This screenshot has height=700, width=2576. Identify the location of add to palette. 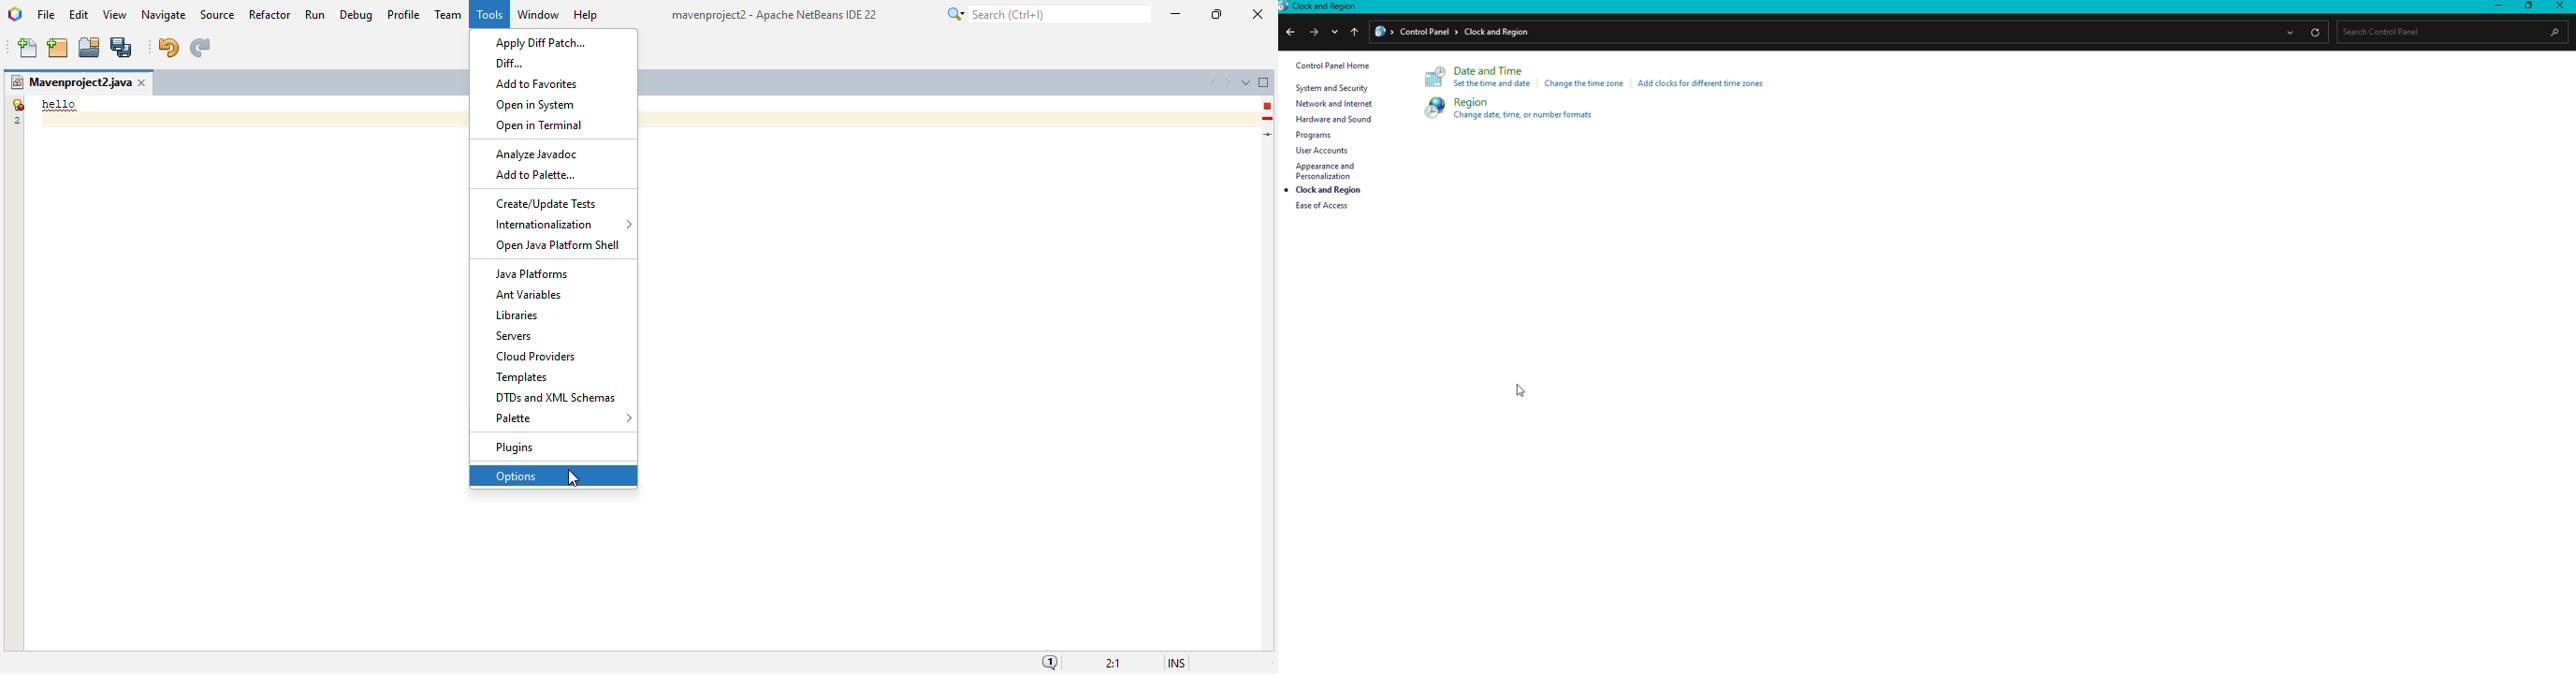
(535, 174).